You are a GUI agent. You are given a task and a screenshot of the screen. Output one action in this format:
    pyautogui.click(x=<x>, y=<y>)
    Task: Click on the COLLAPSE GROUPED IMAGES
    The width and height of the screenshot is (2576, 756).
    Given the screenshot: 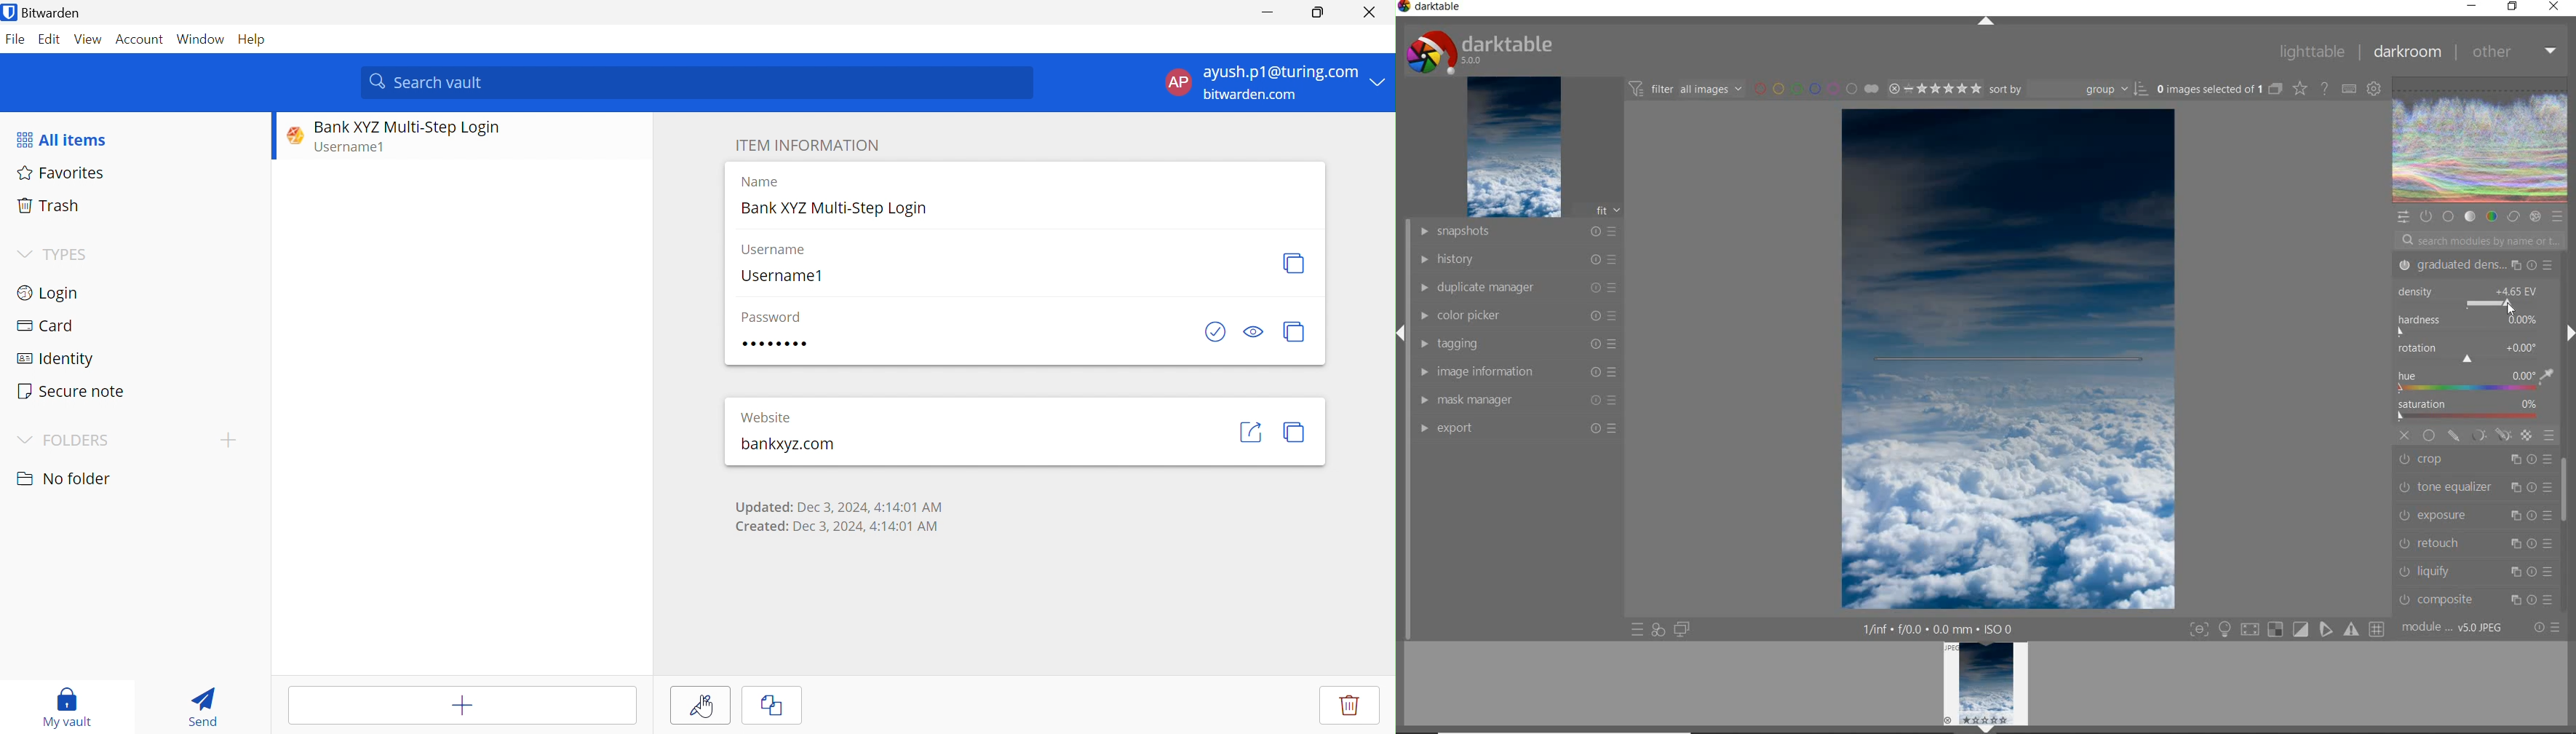 What is the action you would take?
    pyautogui.click(x=2276, y=88)
    